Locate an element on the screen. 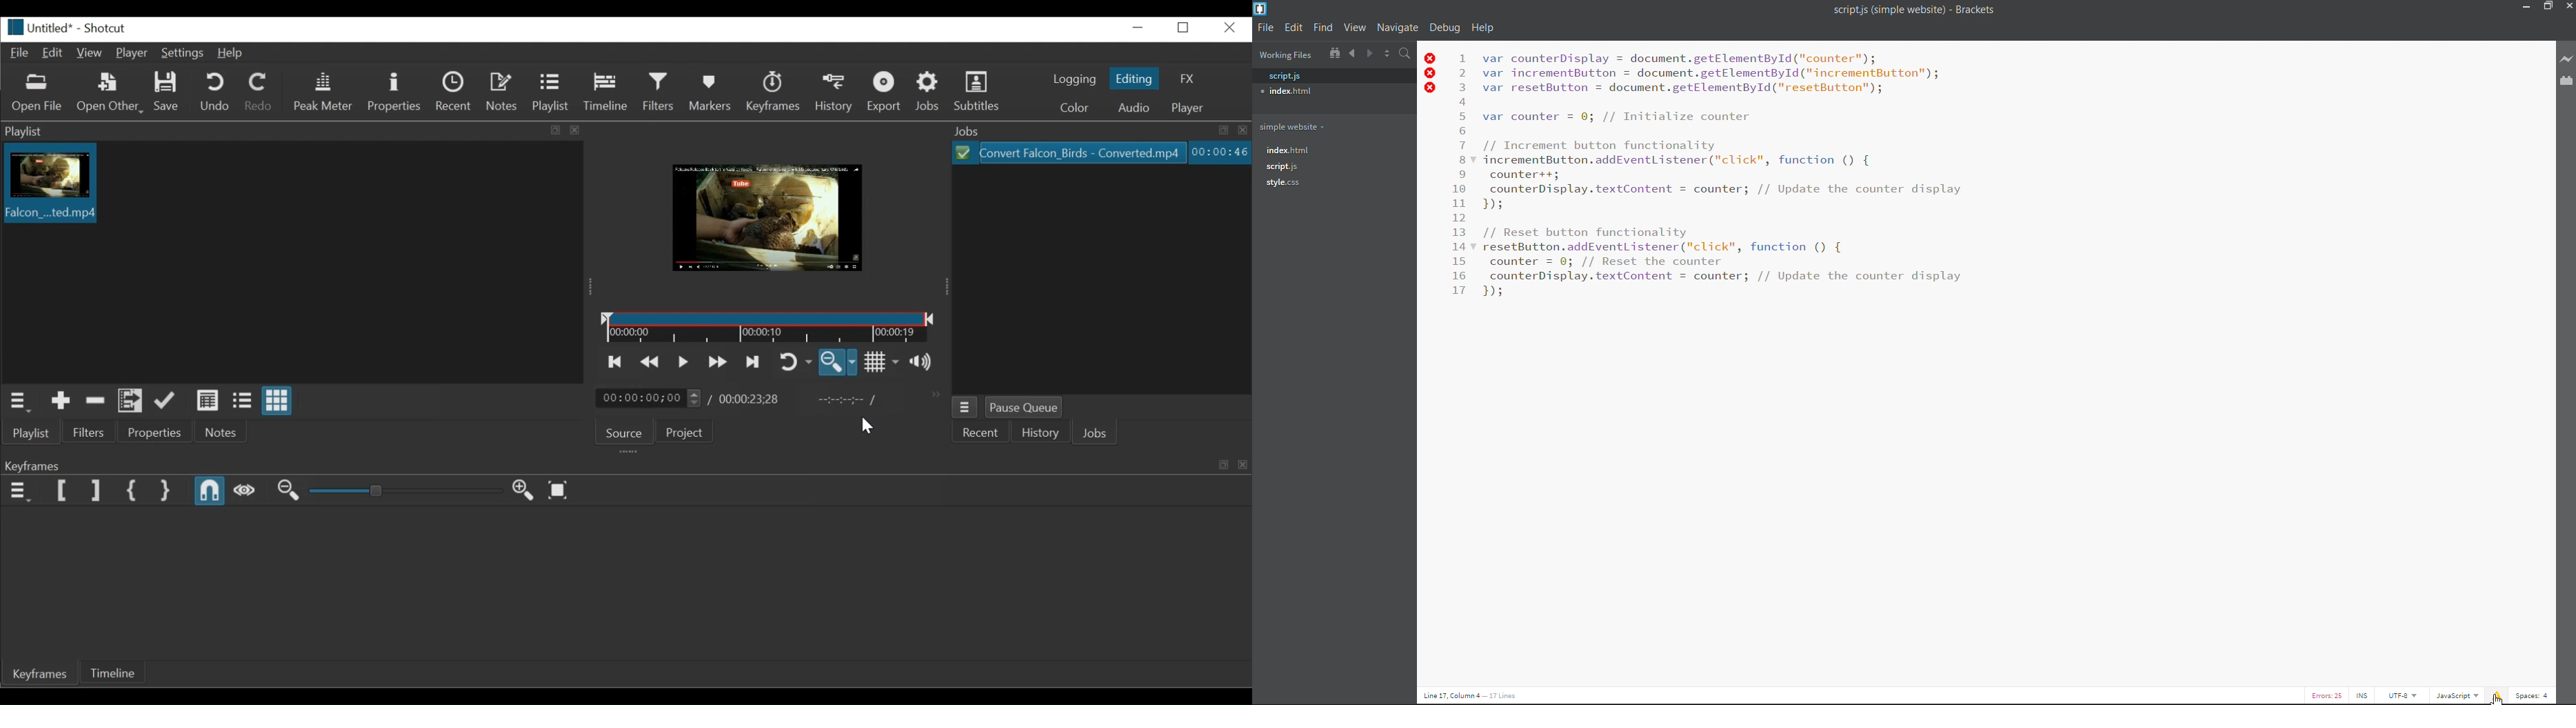 This screenshot has height=728, width=2576. Zoom keyframe to fit is located at coordinates (558, 490).